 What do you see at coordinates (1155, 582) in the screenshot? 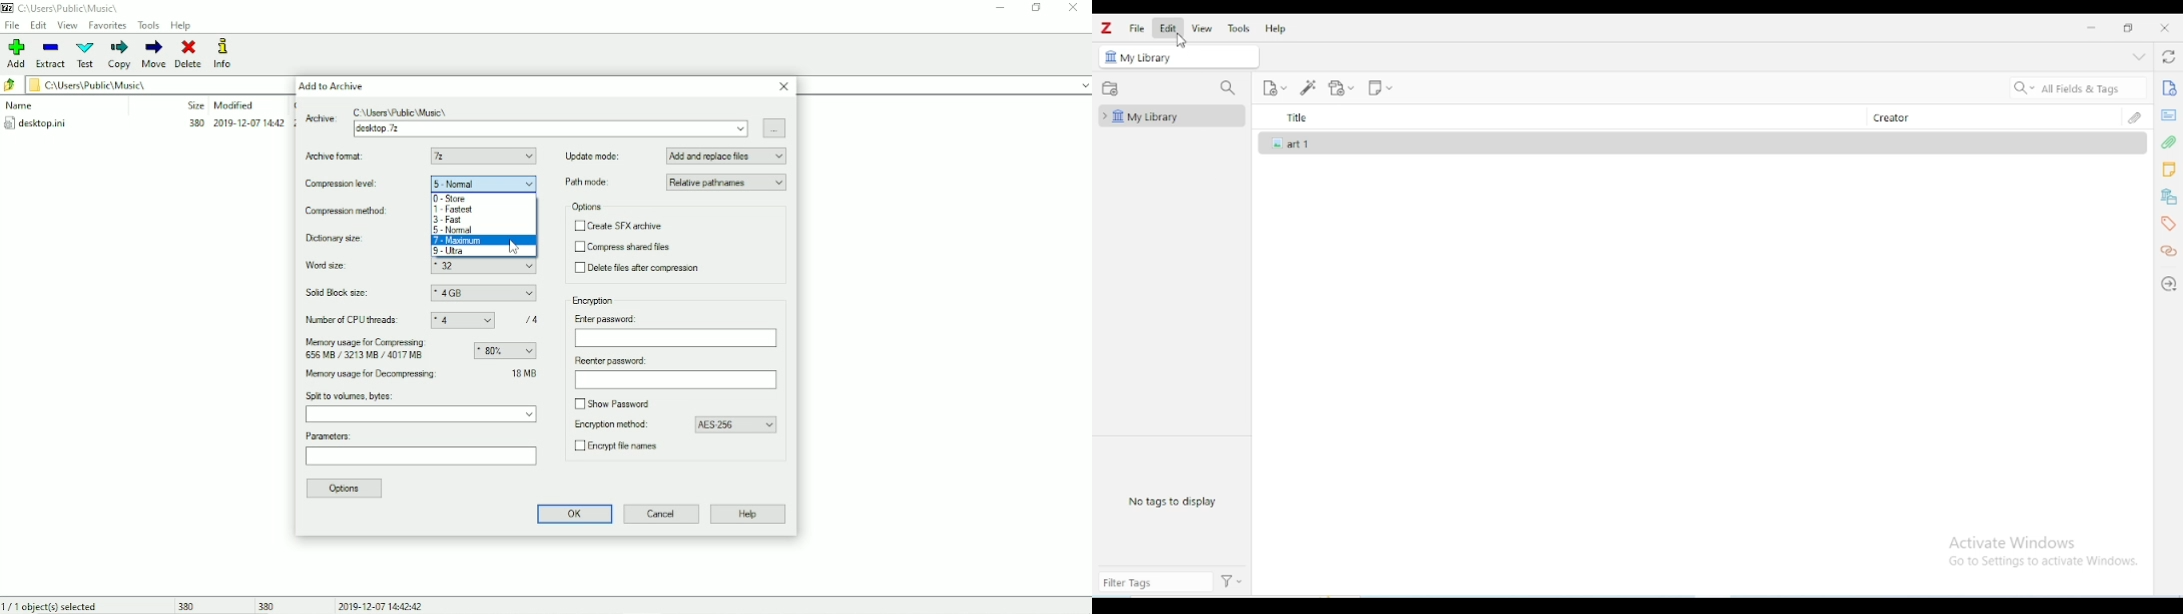
I see `filter tags` at bounding box center [1155, 582].